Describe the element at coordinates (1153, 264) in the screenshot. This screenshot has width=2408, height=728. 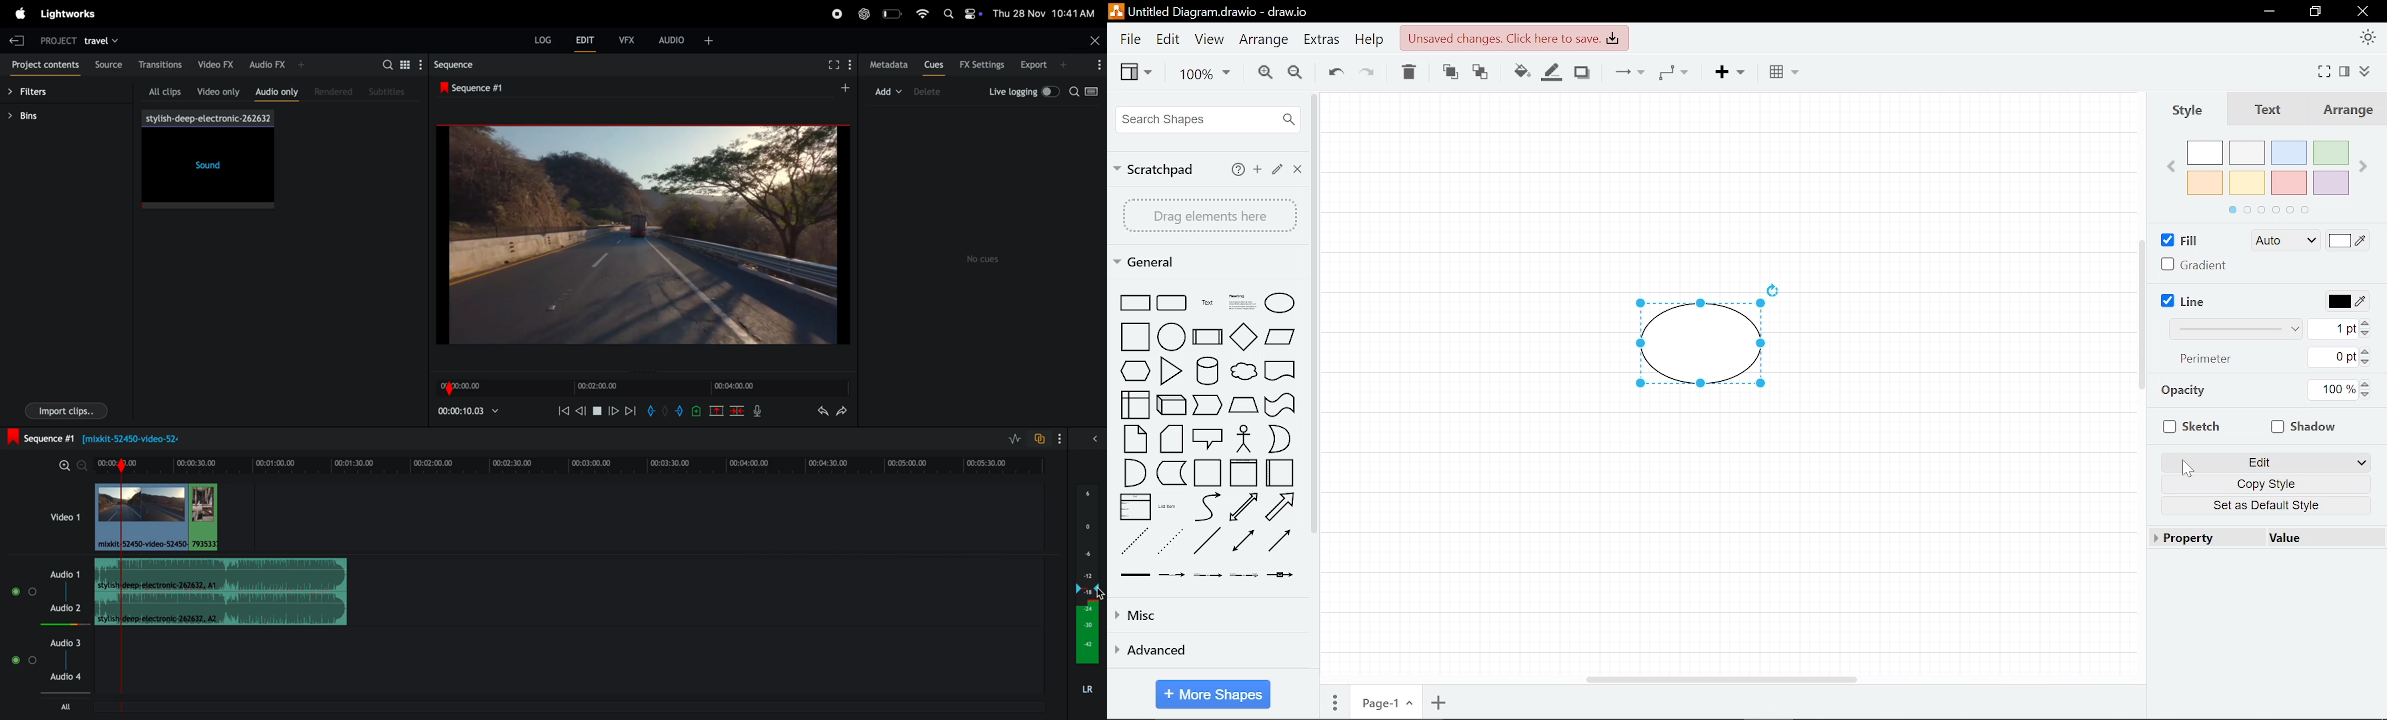
I see `General ` at that location.